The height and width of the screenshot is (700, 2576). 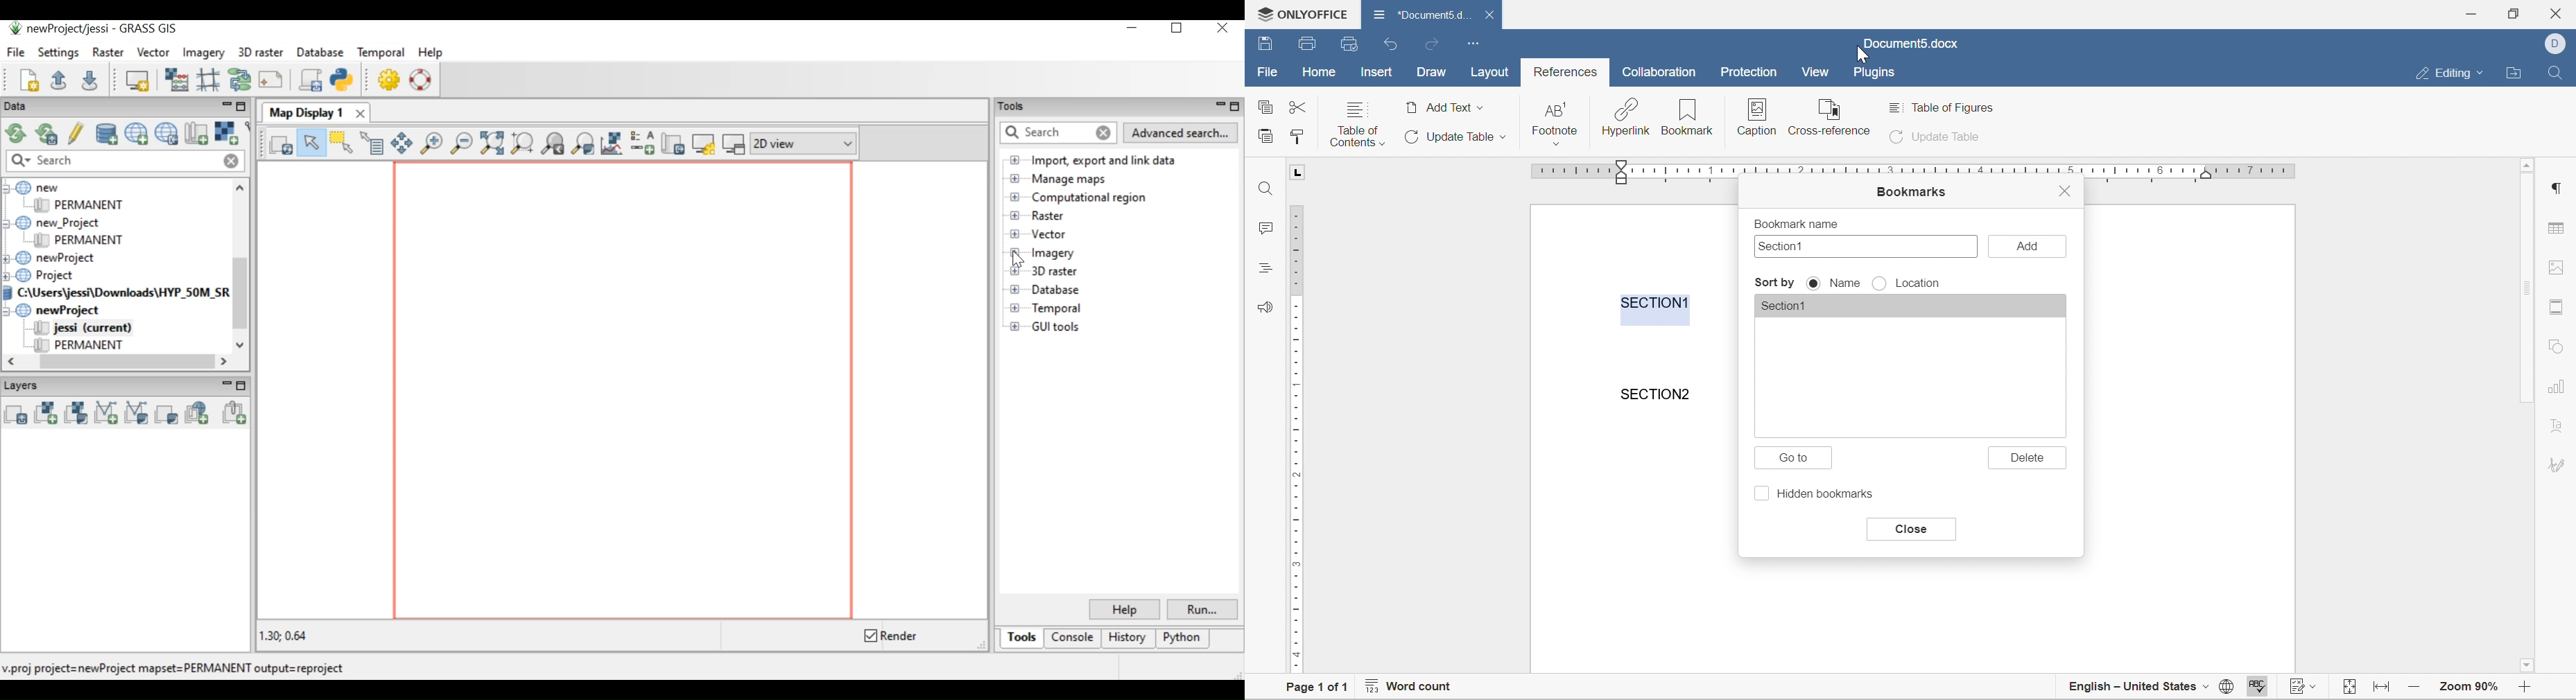 I want to click on editing, so click(x=2454, y=73).